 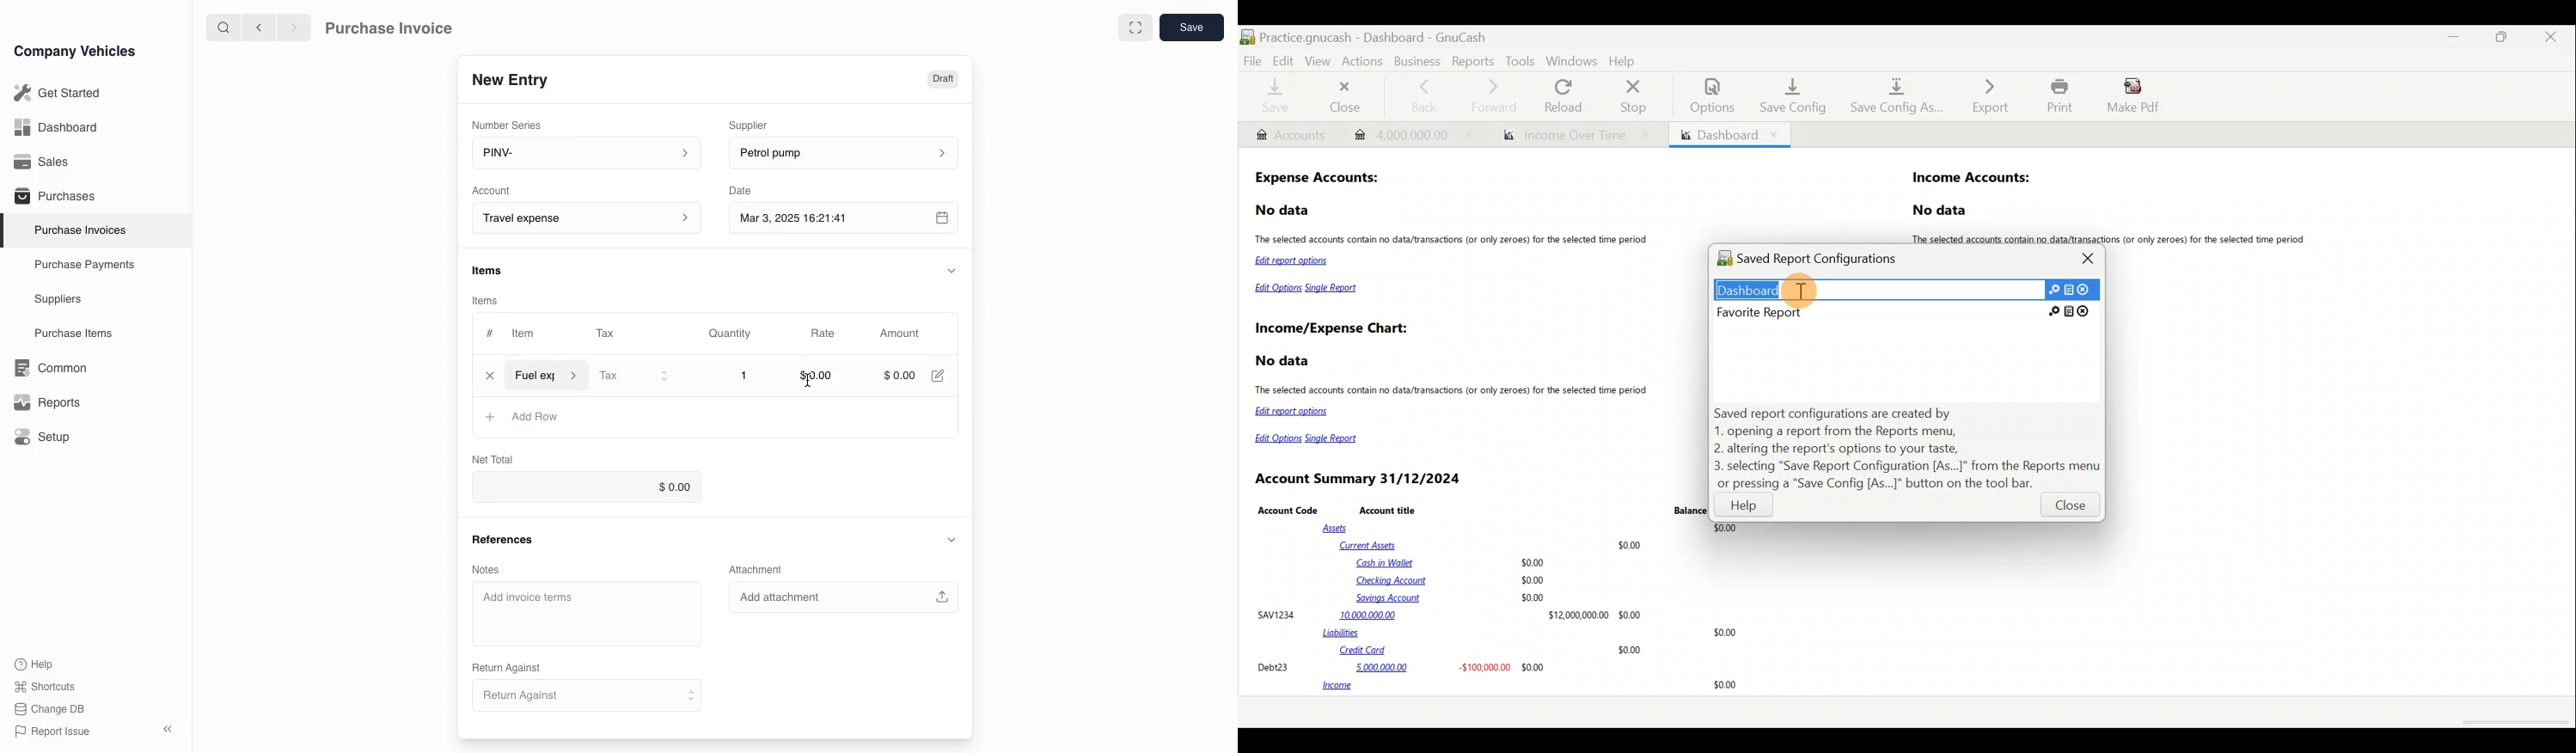 What do you see at coordinates (75, 51) in the screenshot?
I see `Company Vehicles` at bounding box center [75, 51].